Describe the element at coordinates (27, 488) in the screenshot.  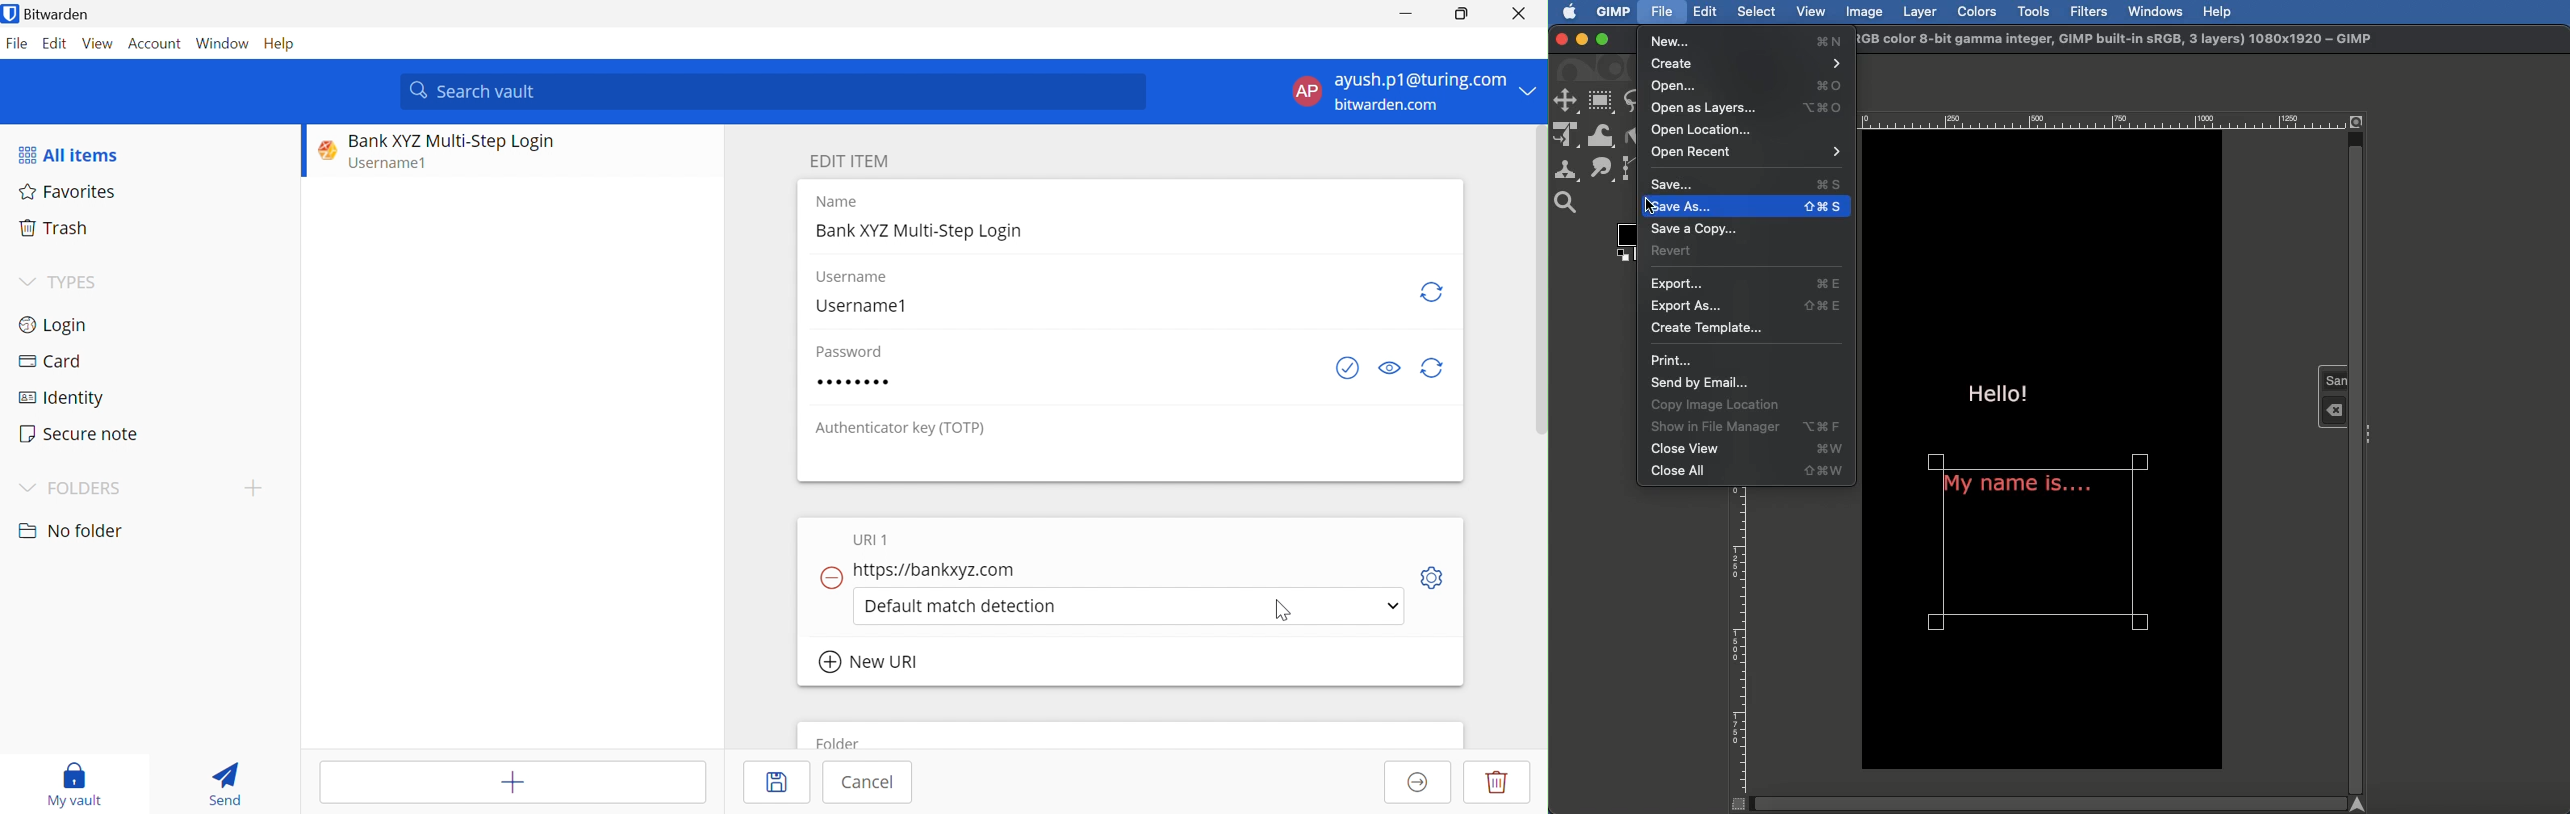
I see `Drop Down` at that location.